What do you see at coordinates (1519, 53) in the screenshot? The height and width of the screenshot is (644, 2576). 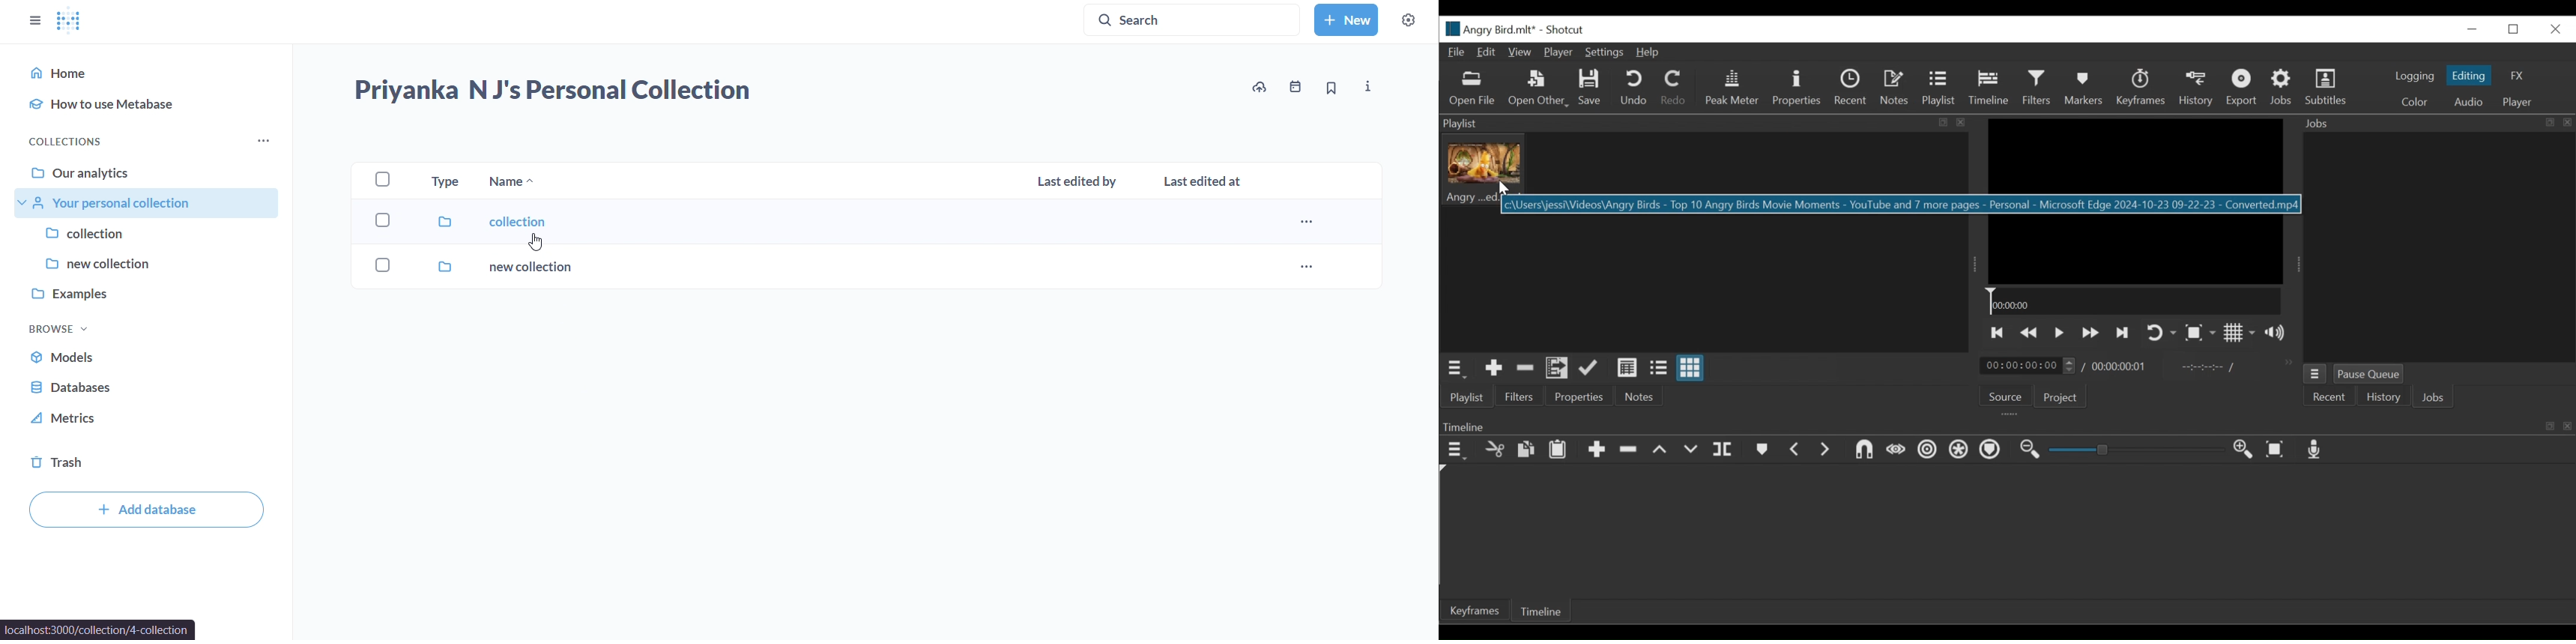 I see `View` at bounding box center [1519, 53].